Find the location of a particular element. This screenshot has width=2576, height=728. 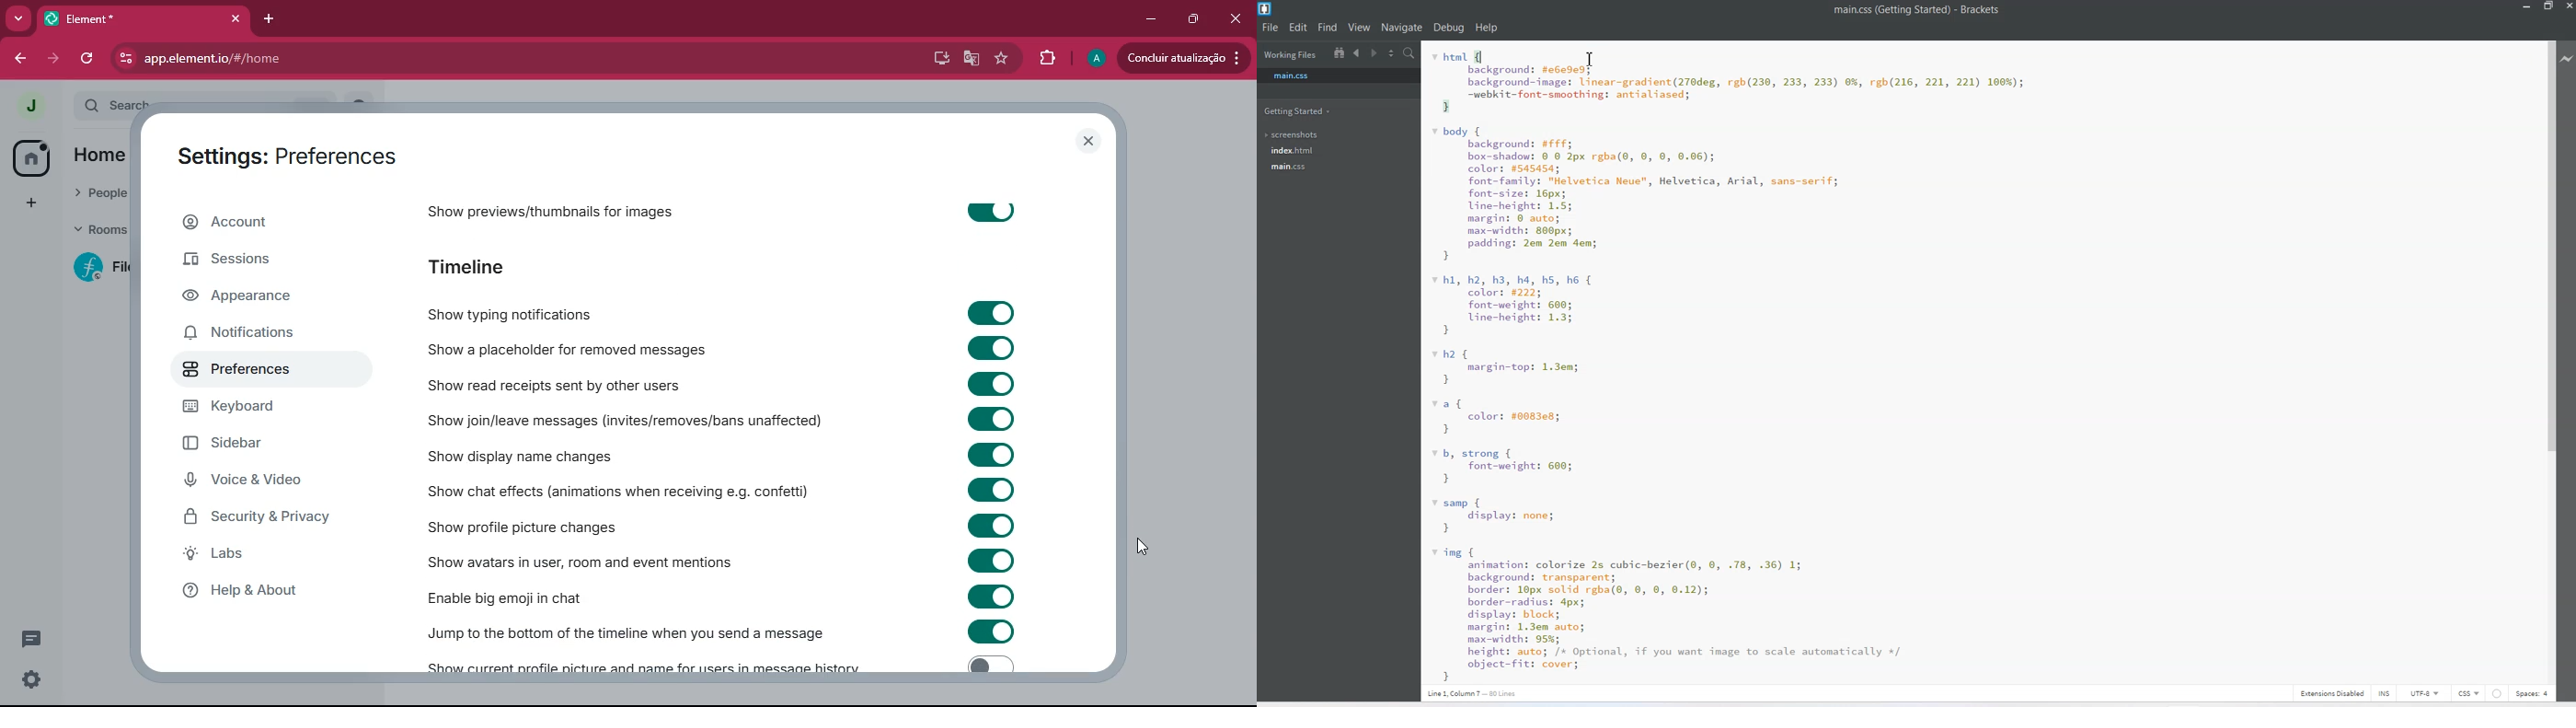

show previews/thumbnails for images is located at coordinates (571, 214).